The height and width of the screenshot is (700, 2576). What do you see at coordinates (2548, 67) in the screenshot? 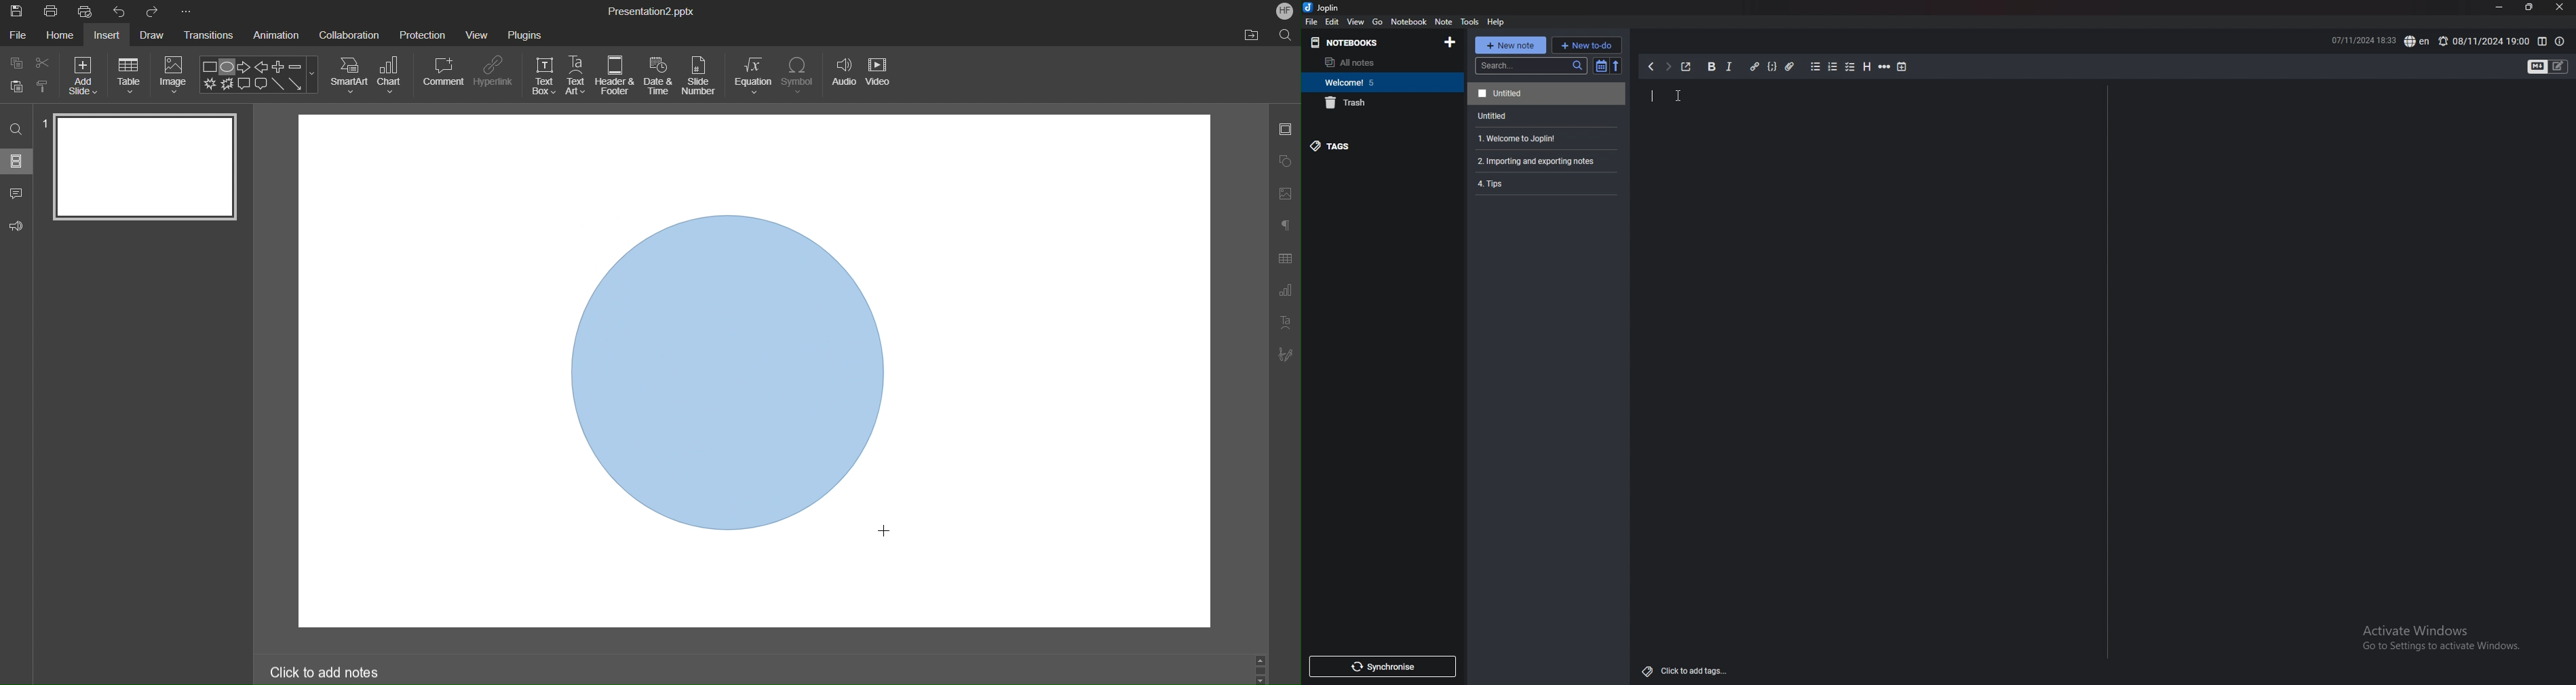
I see `toggle editors` at bounding box center [2548, 67].